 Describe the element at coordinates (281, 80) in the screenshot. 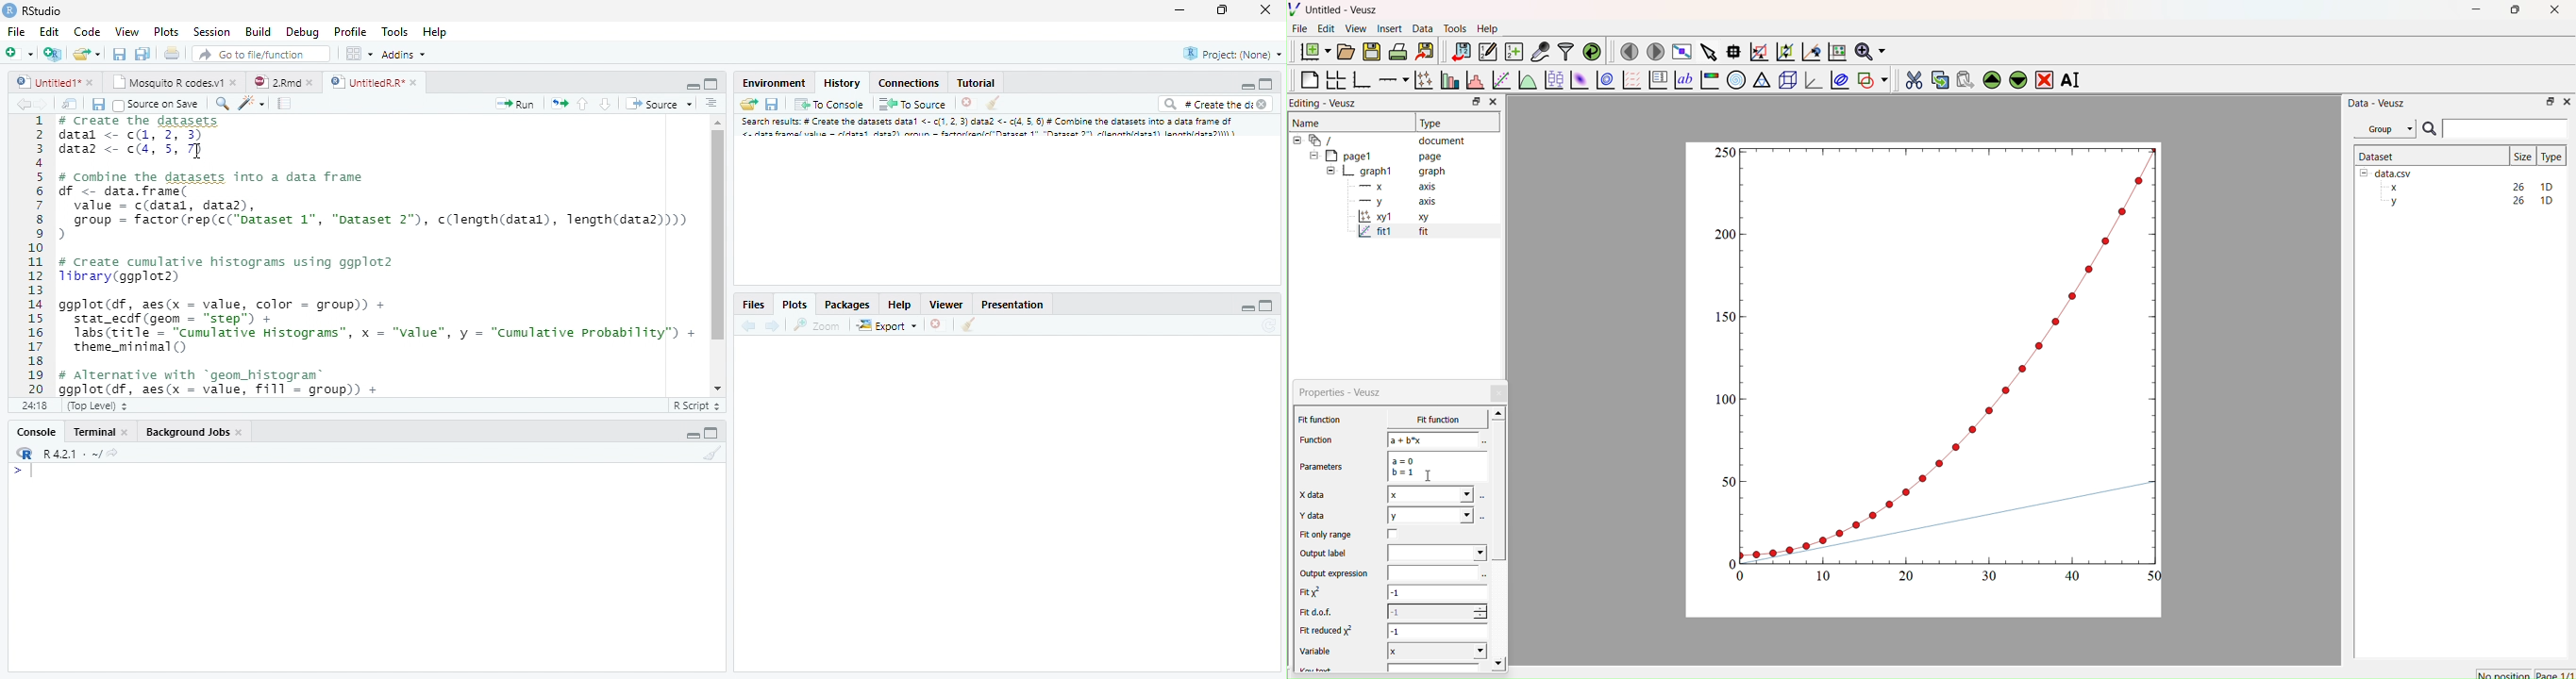

I see `2.Rmd` at that location.